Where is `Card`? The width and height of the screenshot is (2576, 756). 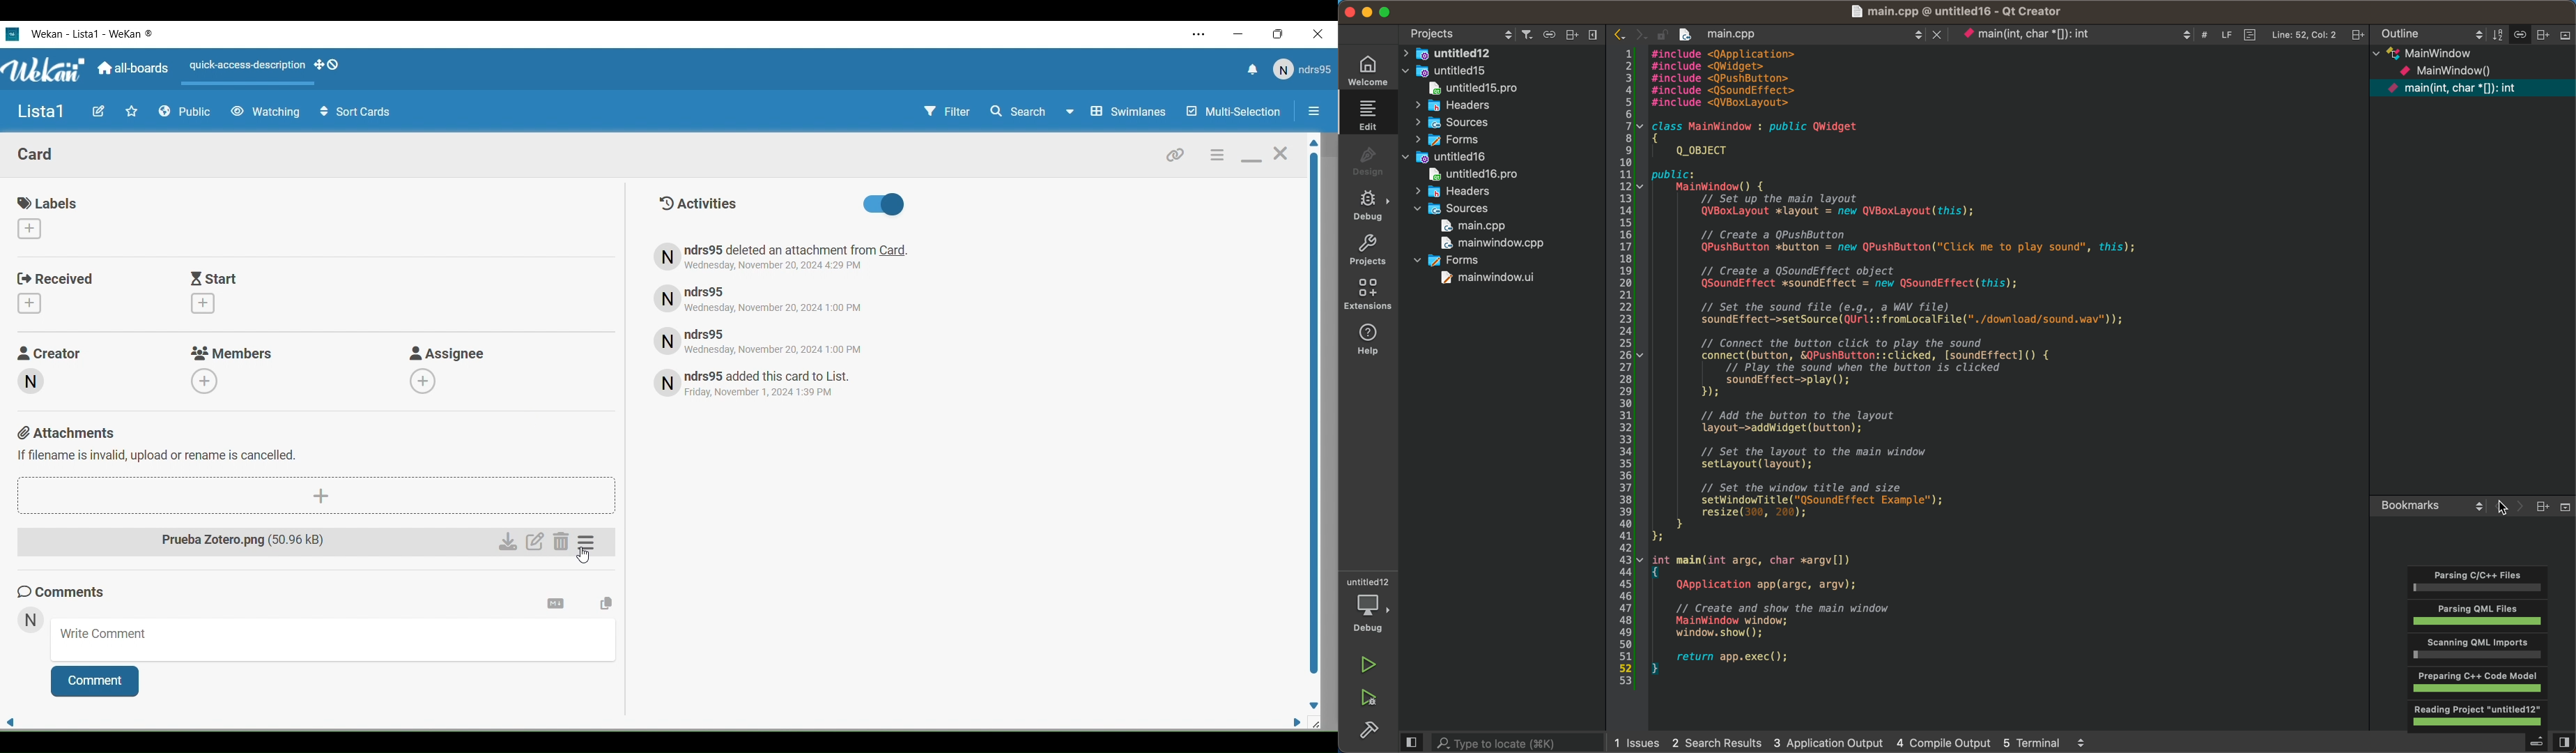
Card is located at coordinates (36, 153).